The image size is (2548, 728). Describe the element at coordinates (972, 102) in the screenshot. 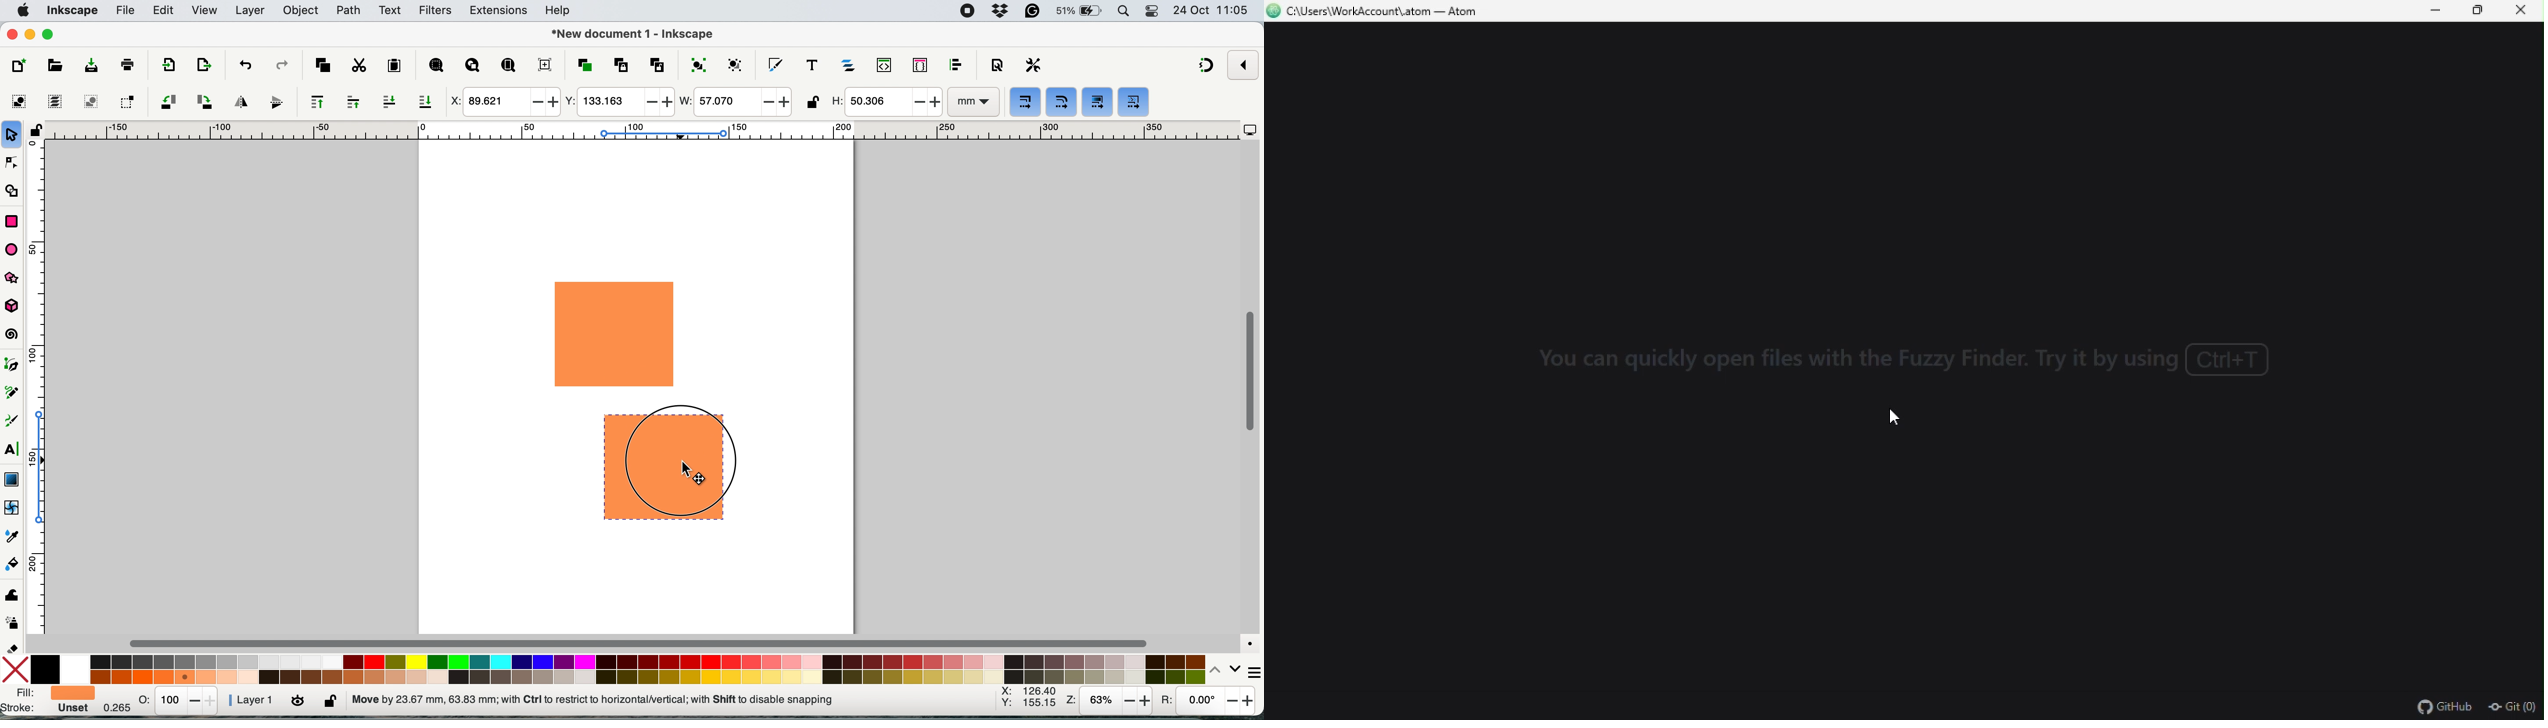

I see `mm` at that location.